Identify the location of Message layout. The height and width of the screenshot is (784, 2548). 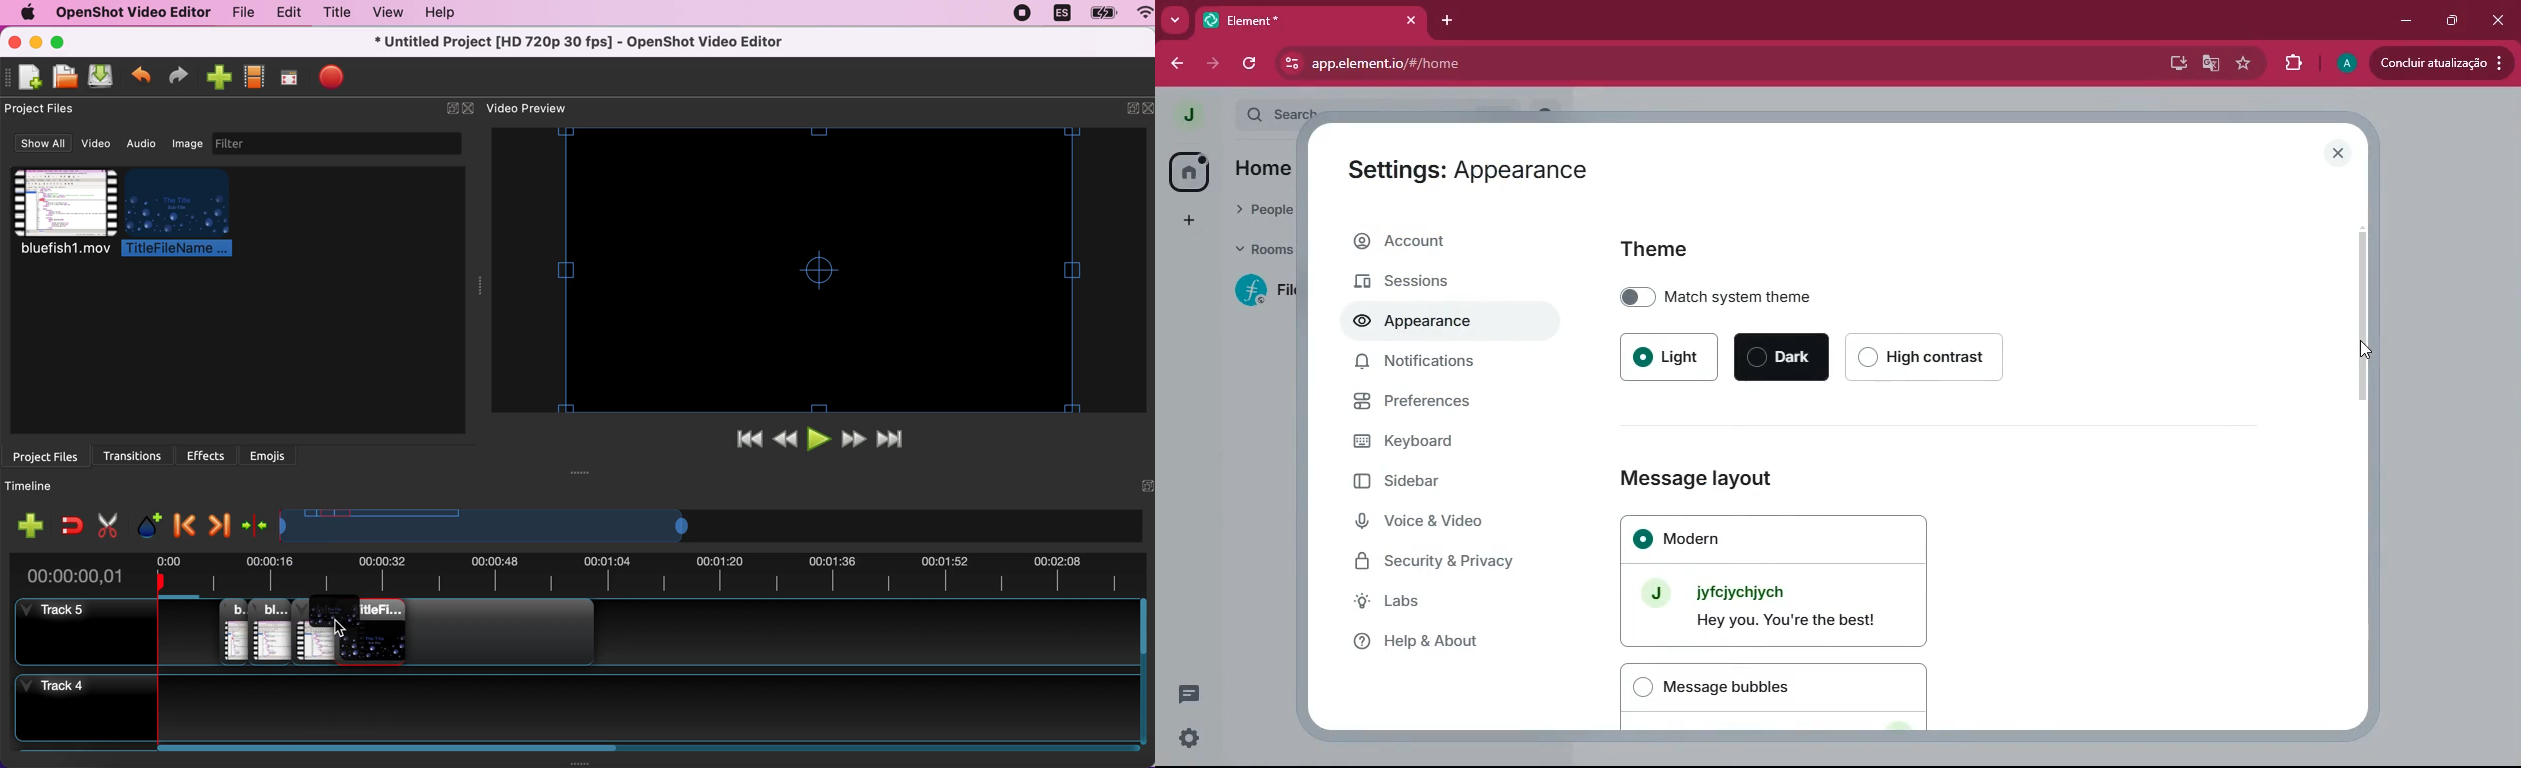
(1698, 479).